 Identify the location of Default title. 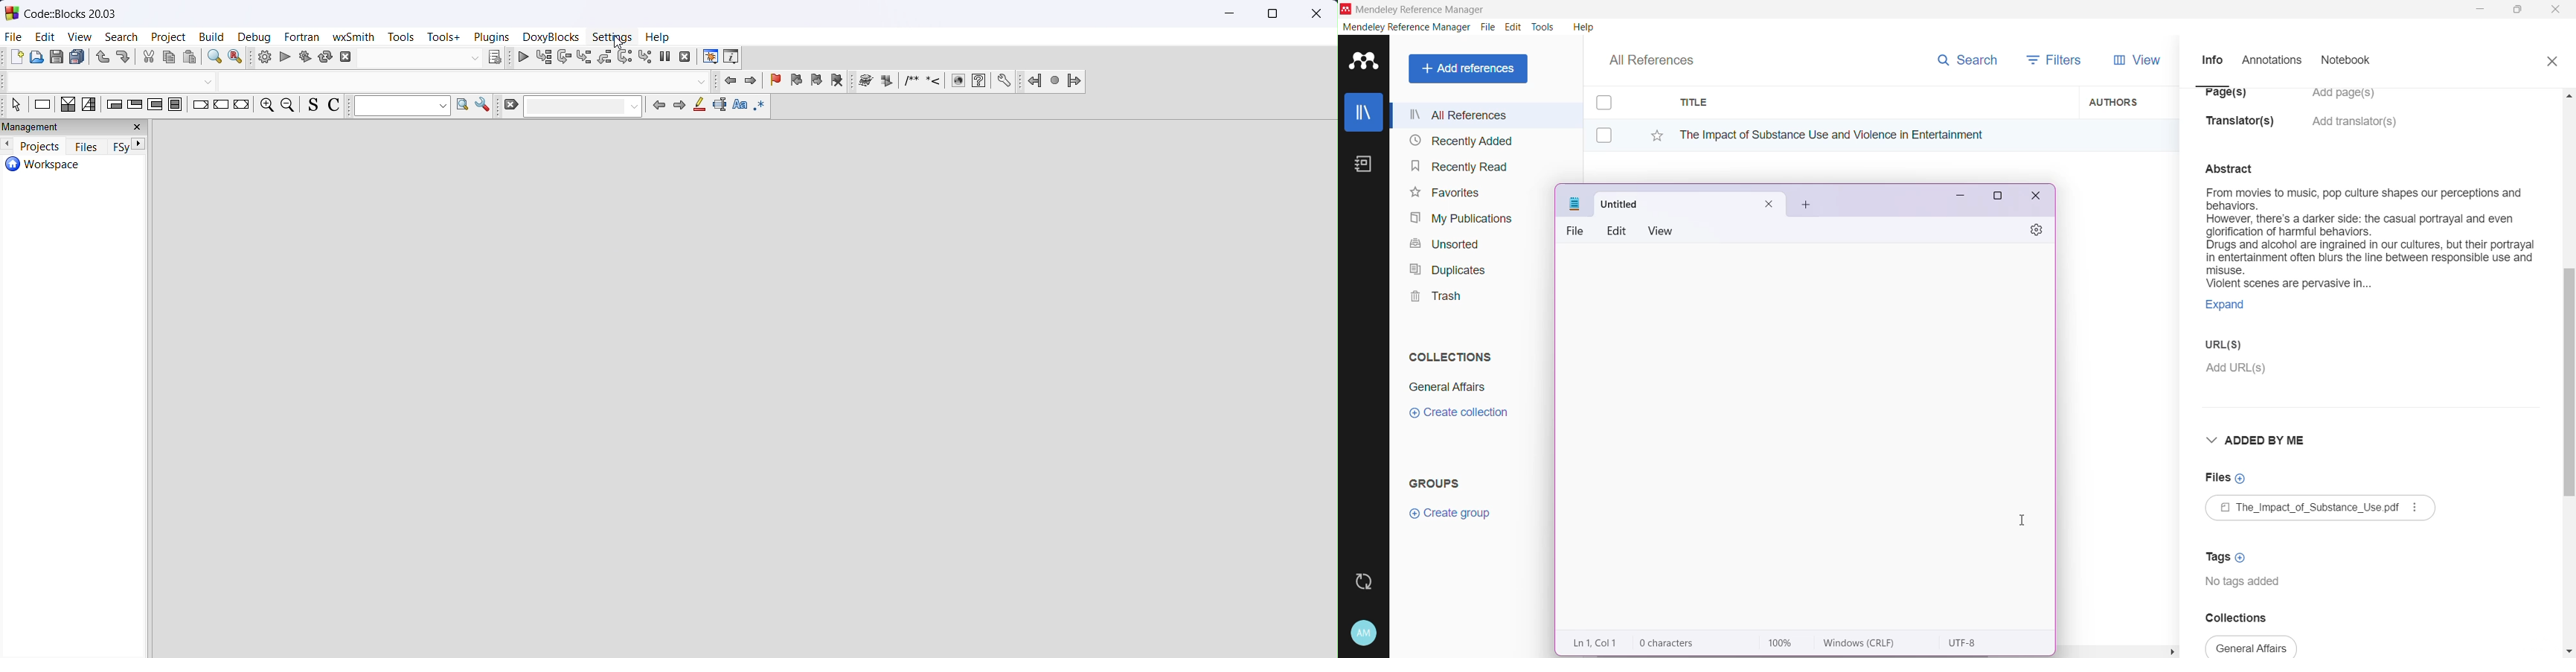
(1690, 202).